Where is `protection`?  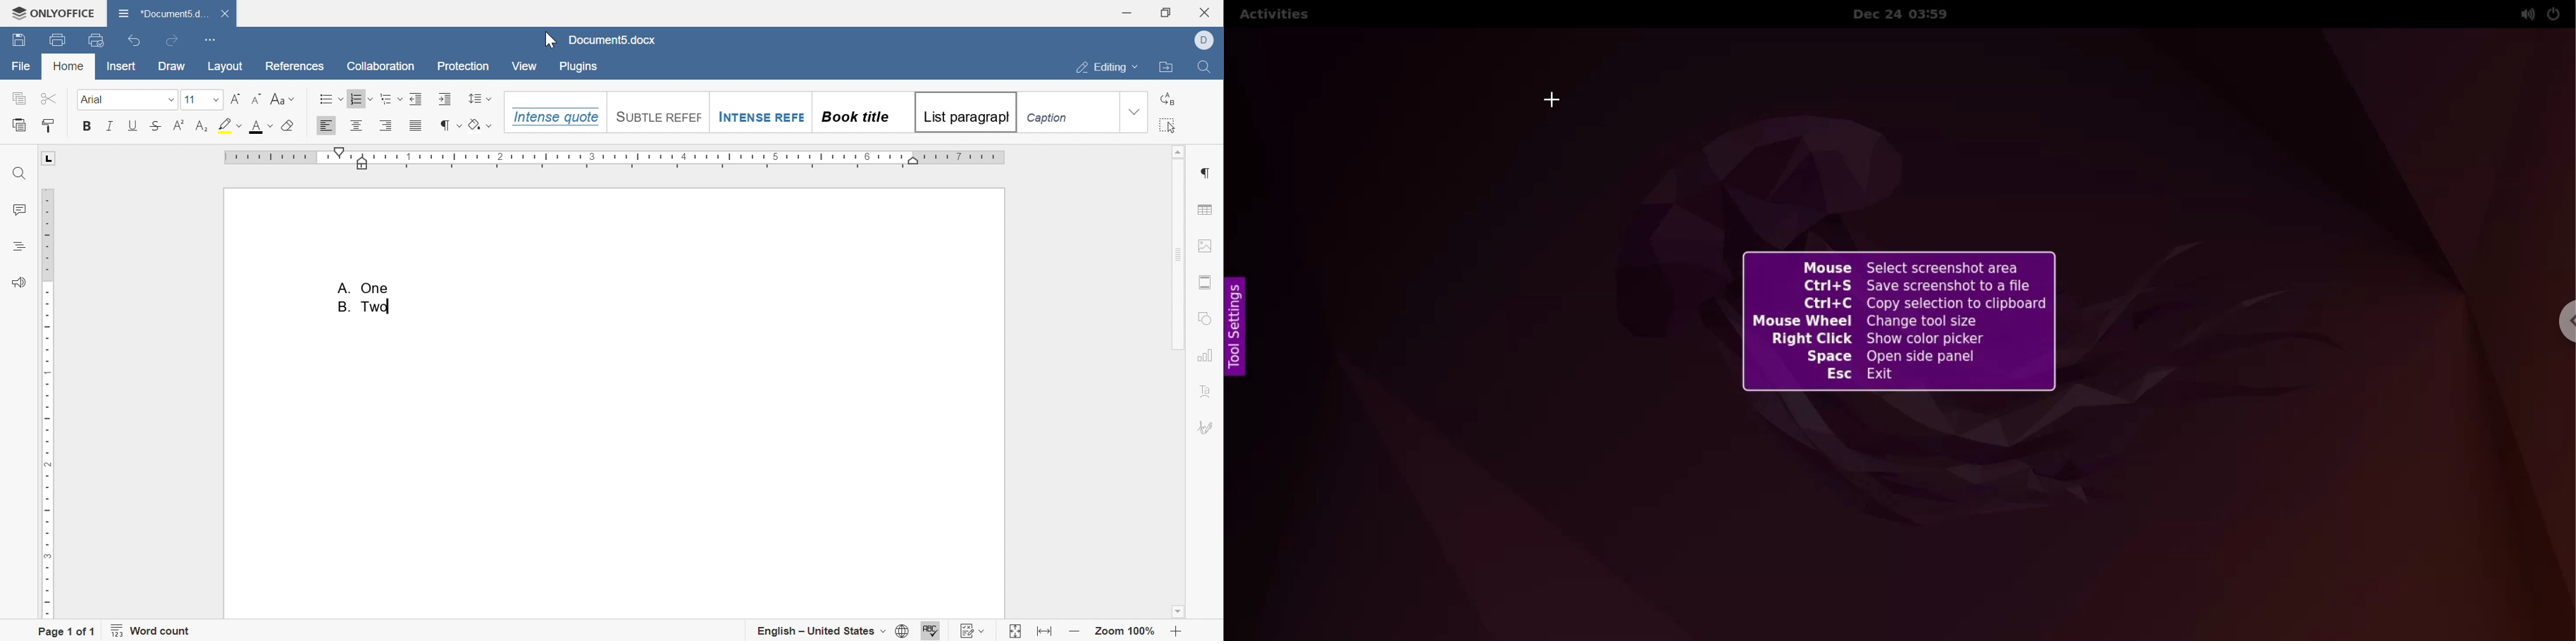
protection is located at coordinates (465, 67).